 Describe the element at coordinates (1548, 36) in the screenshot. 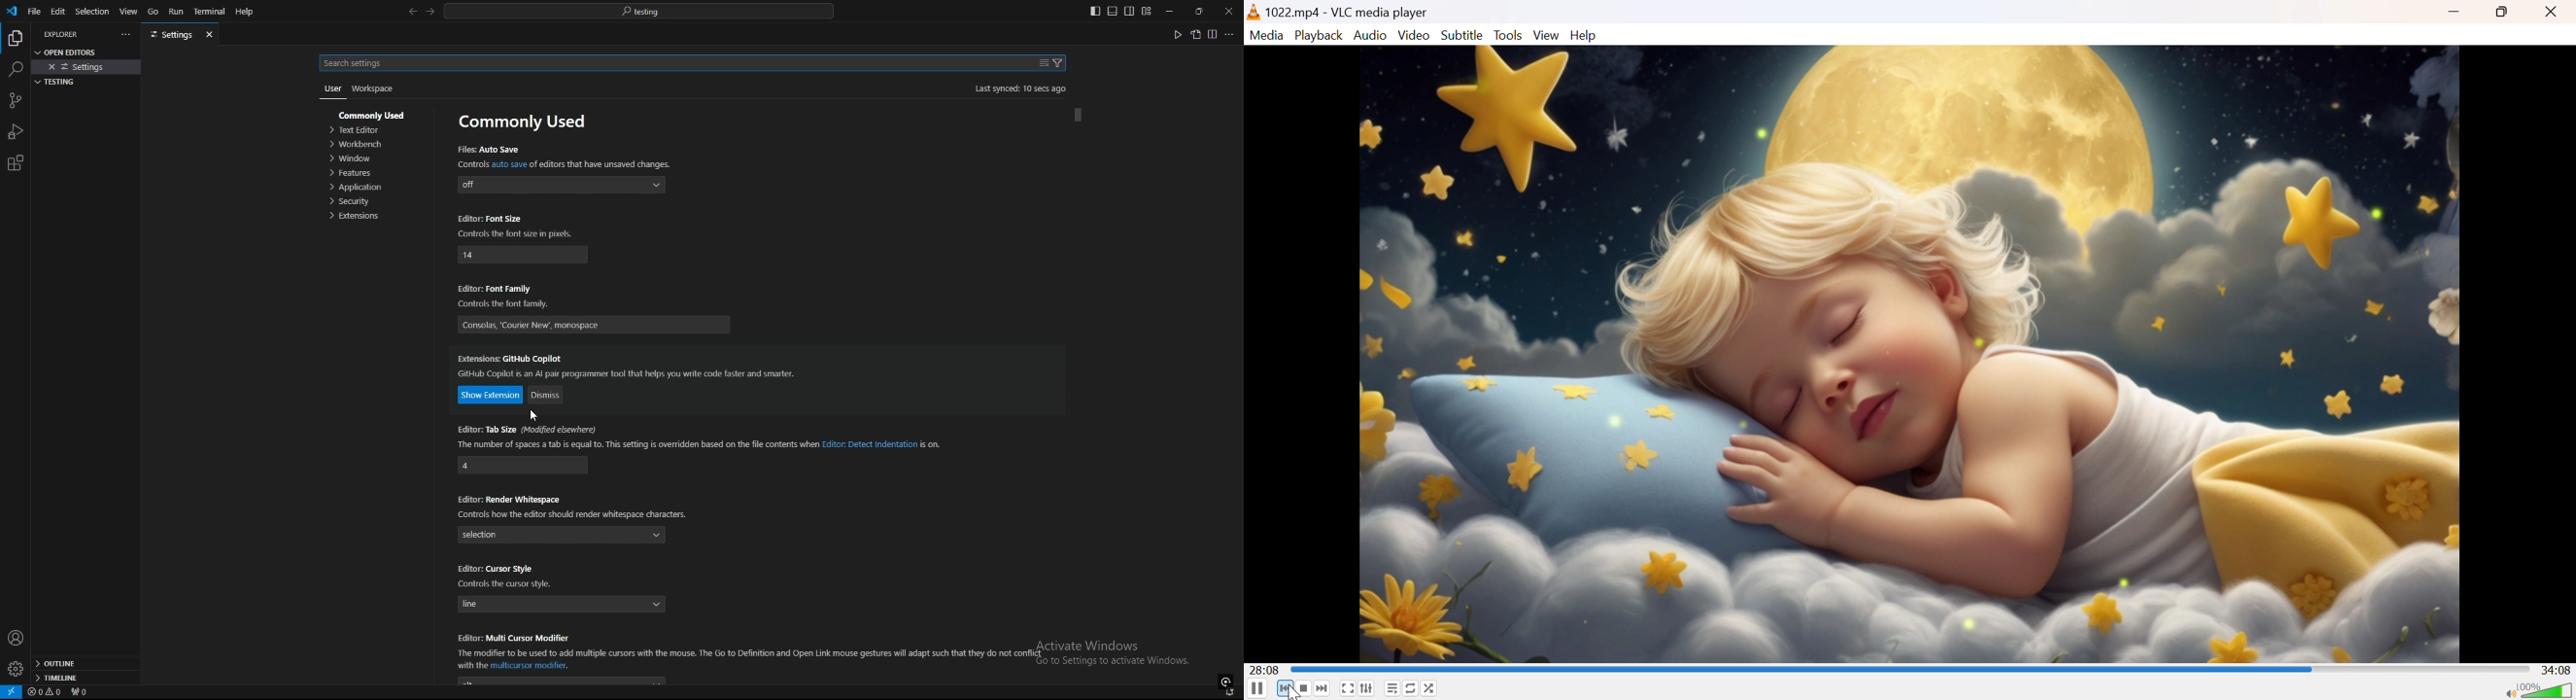

I see `View` at that location.